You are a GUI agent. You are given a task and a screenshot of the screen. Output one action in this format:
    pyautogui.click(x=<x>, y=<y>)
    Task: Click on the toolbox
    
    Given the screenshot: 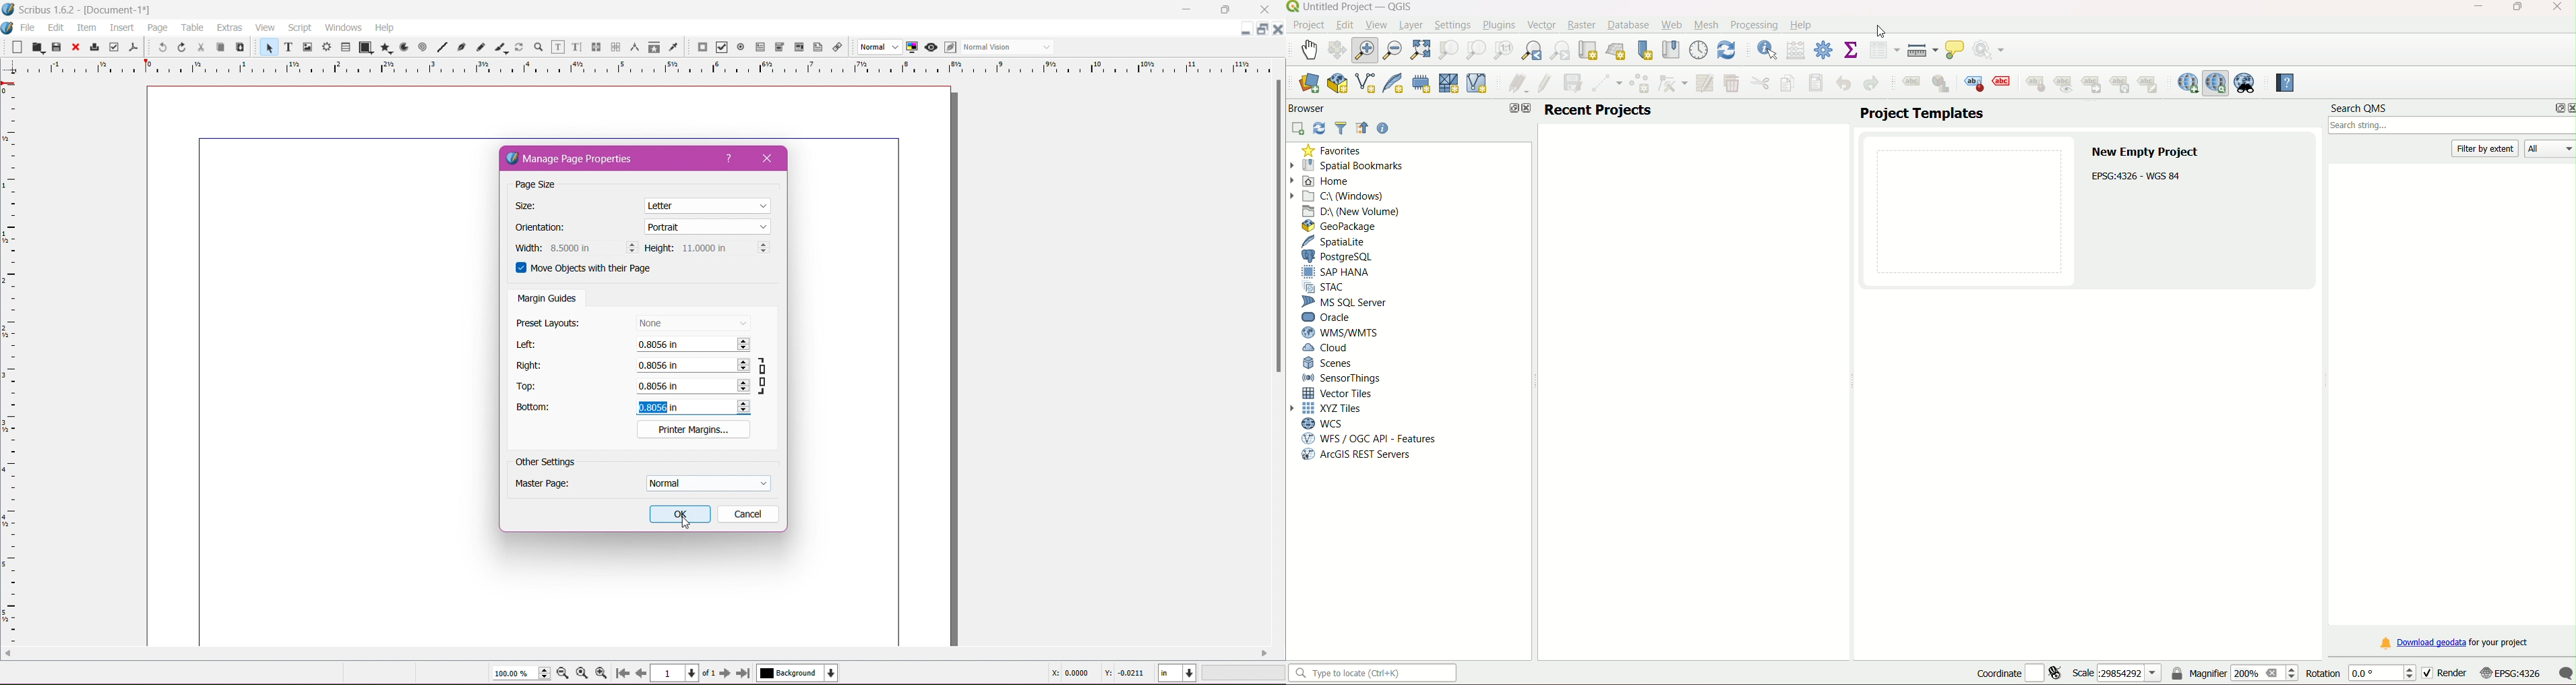 What is the action you would take?
    pyautogui.click(x=1824, y=51)
    